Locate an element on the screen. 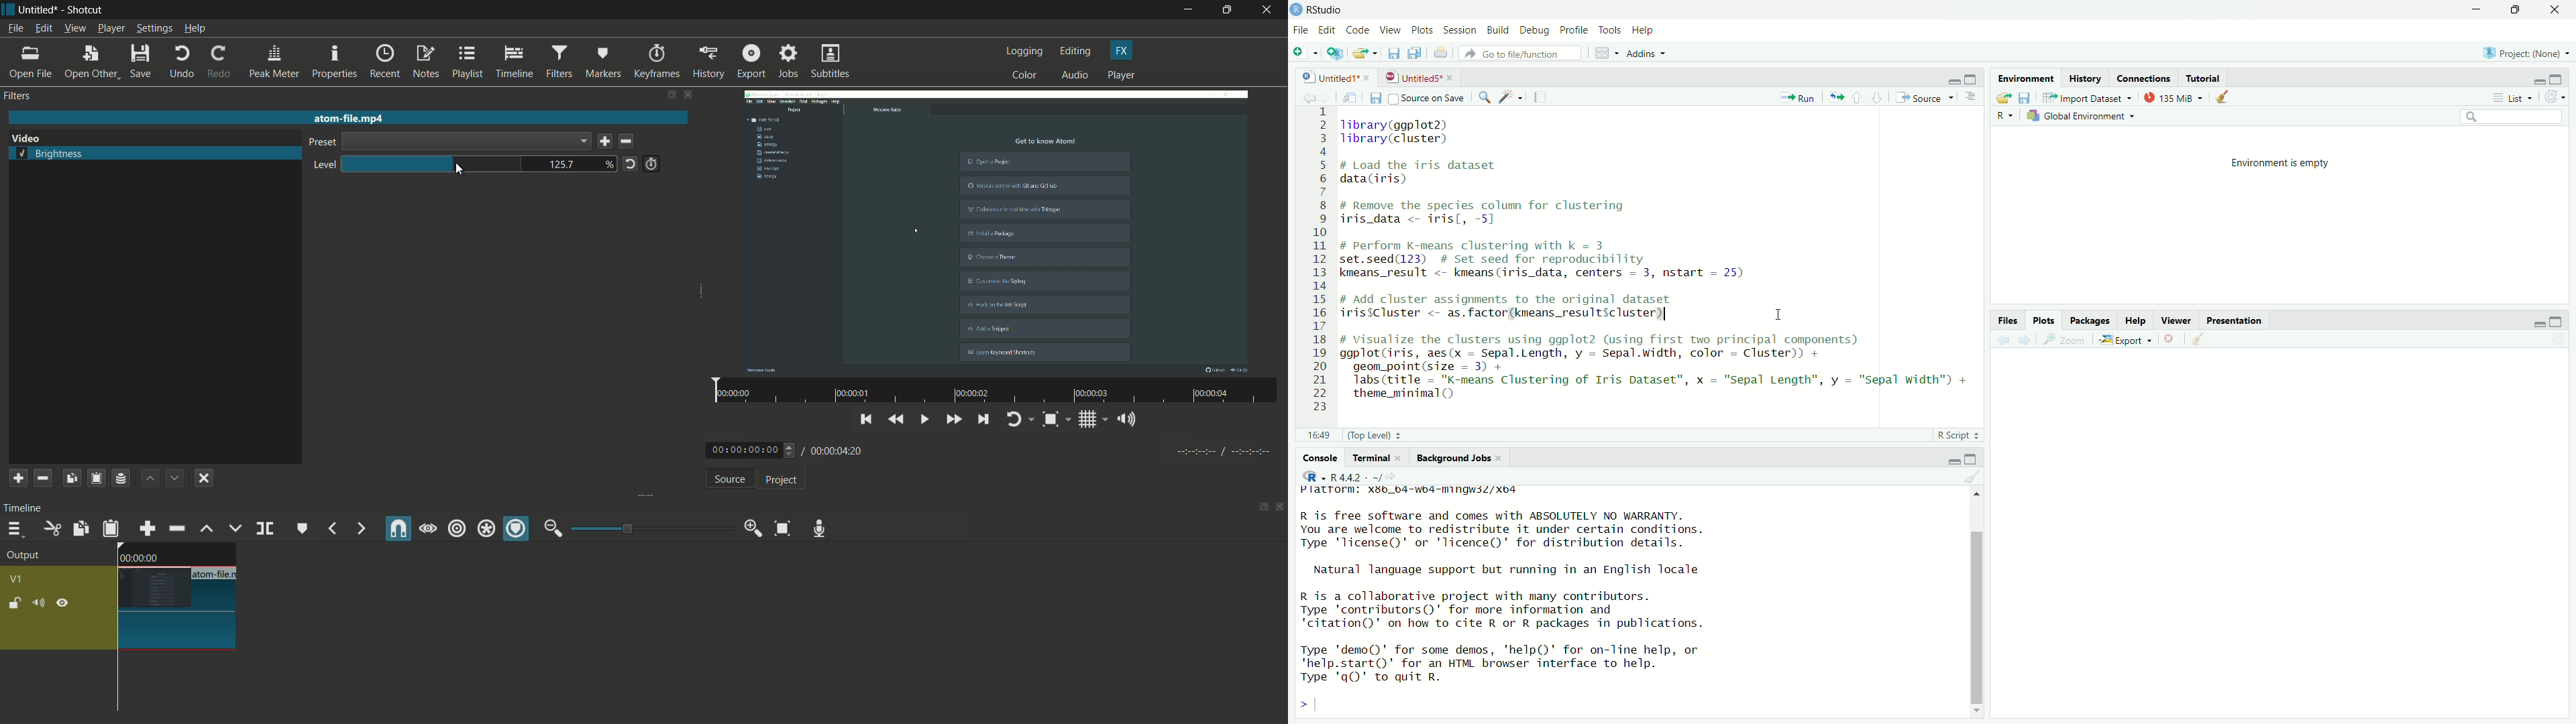 Image resolution: width=2576 pixels, height=728 pixels. debug is located at coordinates (1536, 31).